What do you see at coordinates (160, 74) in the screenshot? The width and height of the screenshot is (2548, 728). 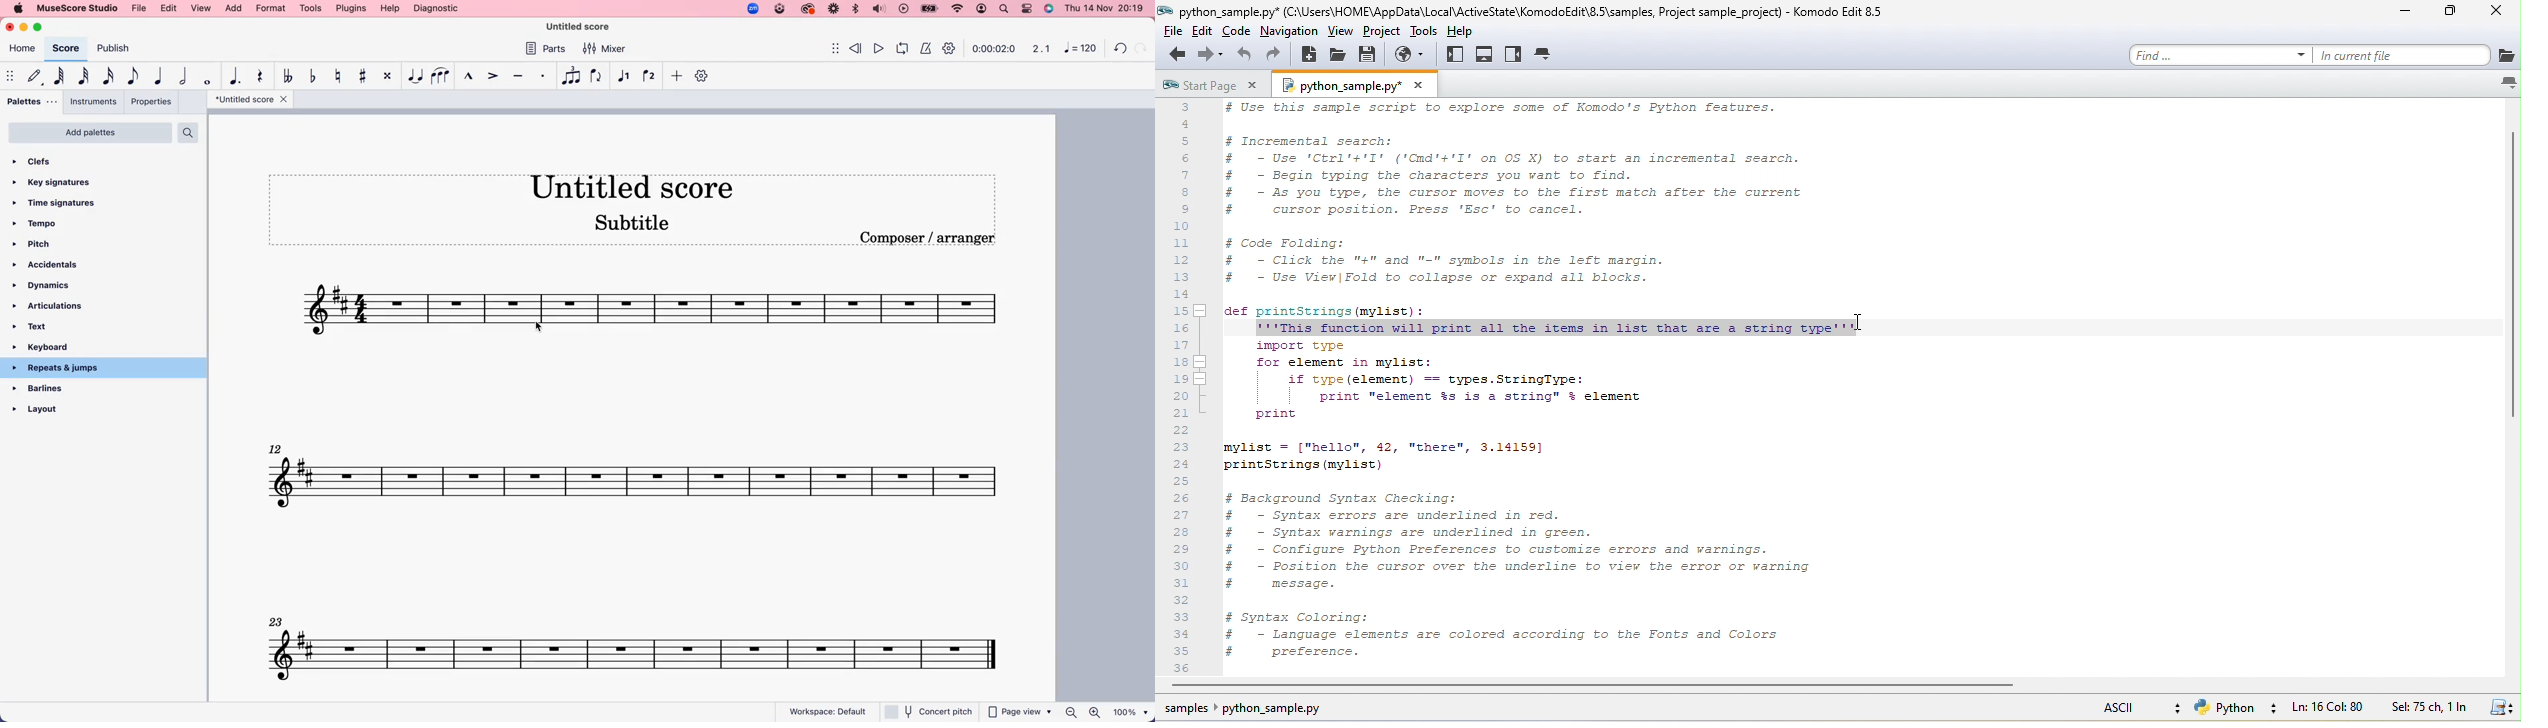 I see `quarter note` at bounding box center [160, 74].